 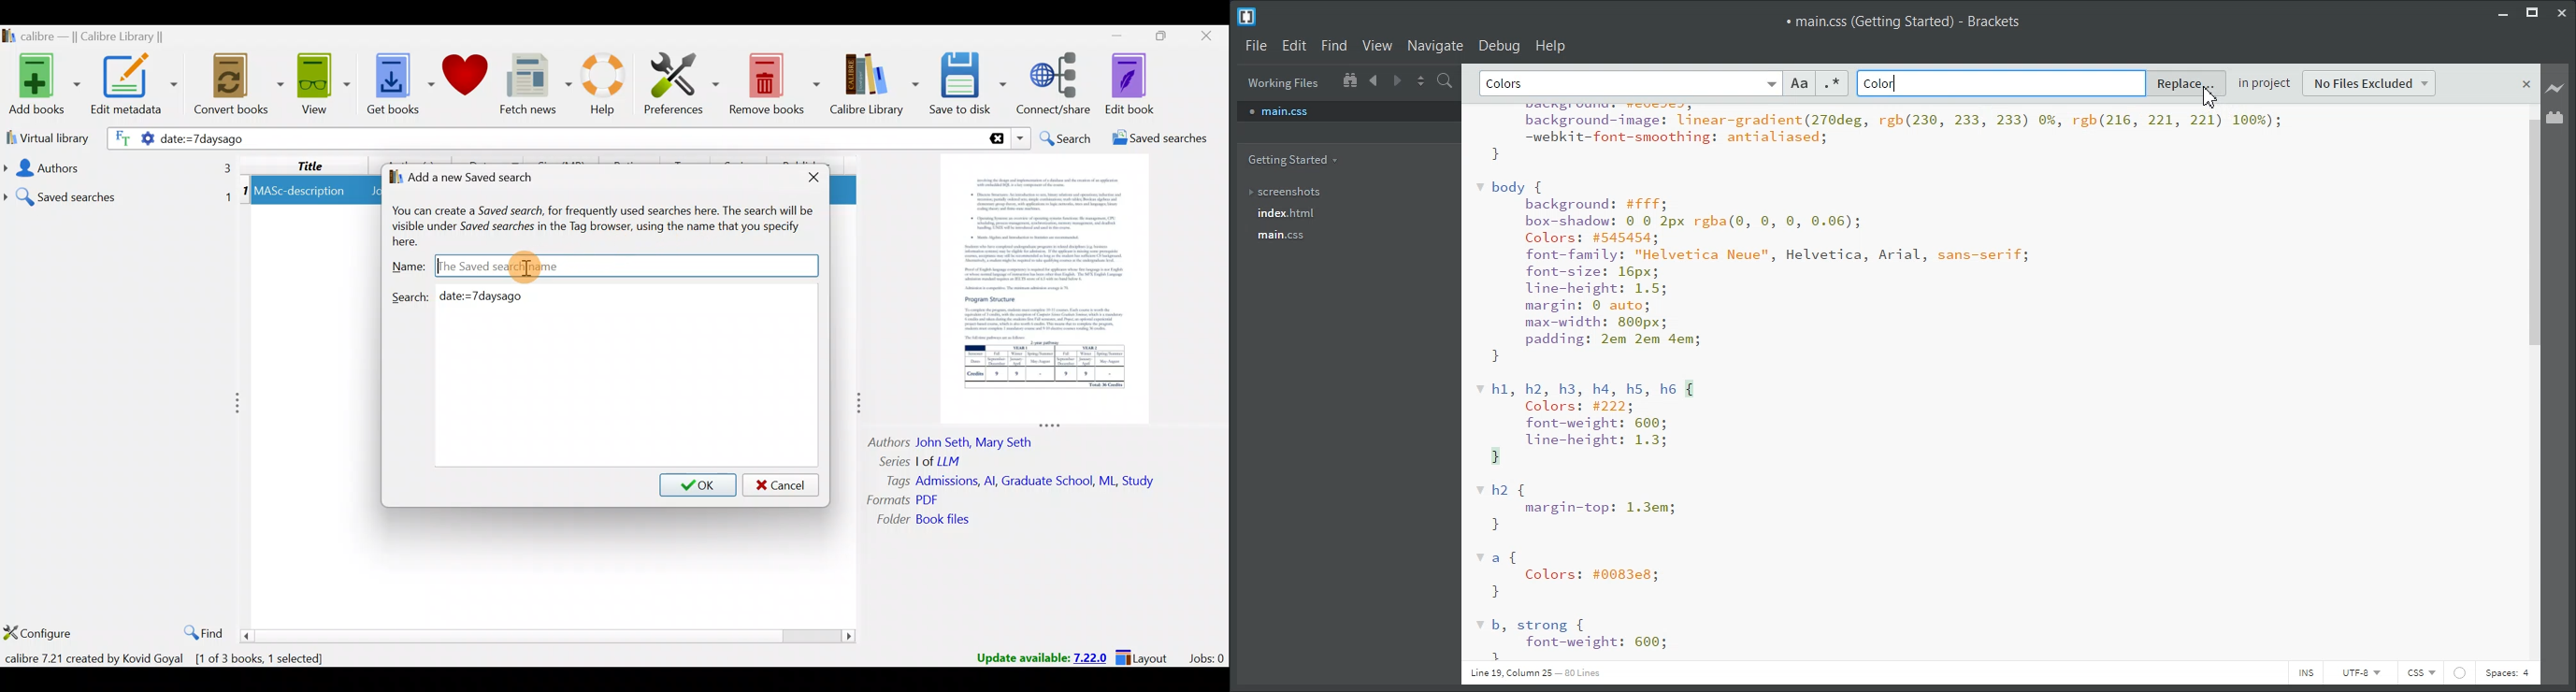 I want to click on Save to disk, so click(x=970, y=85).